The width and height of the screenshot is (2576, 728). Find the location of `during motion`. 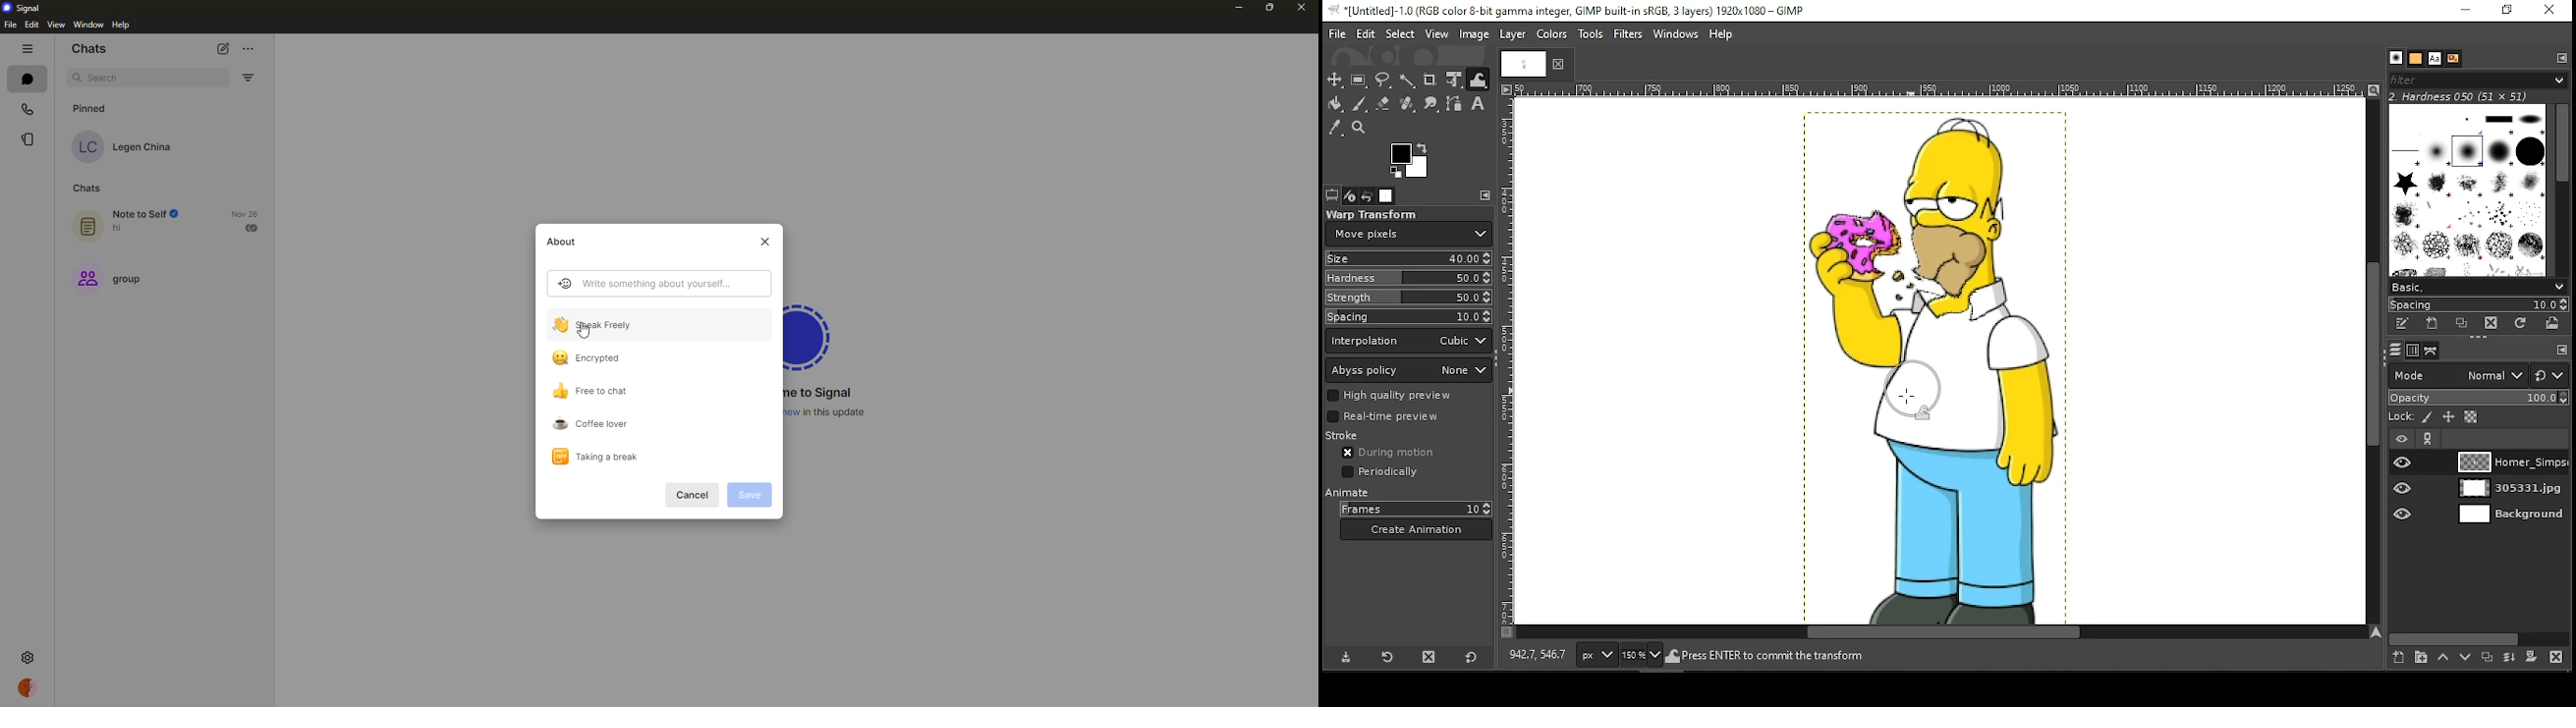

during motion is located at coordinates (1393, 452).